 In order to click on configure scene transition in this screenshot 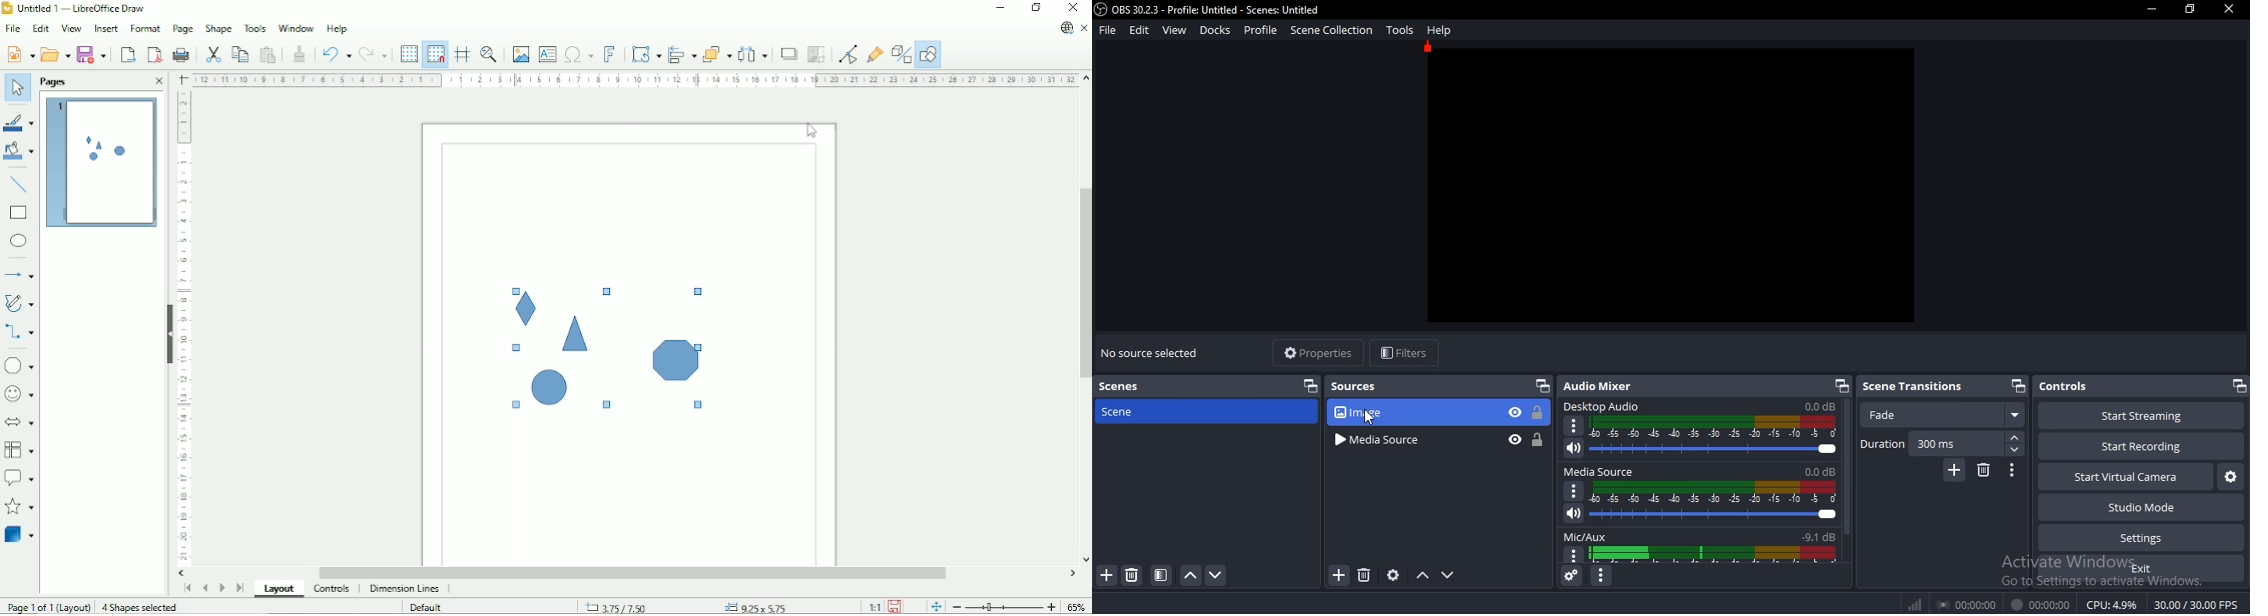, I will do `click(2010, 471)`.